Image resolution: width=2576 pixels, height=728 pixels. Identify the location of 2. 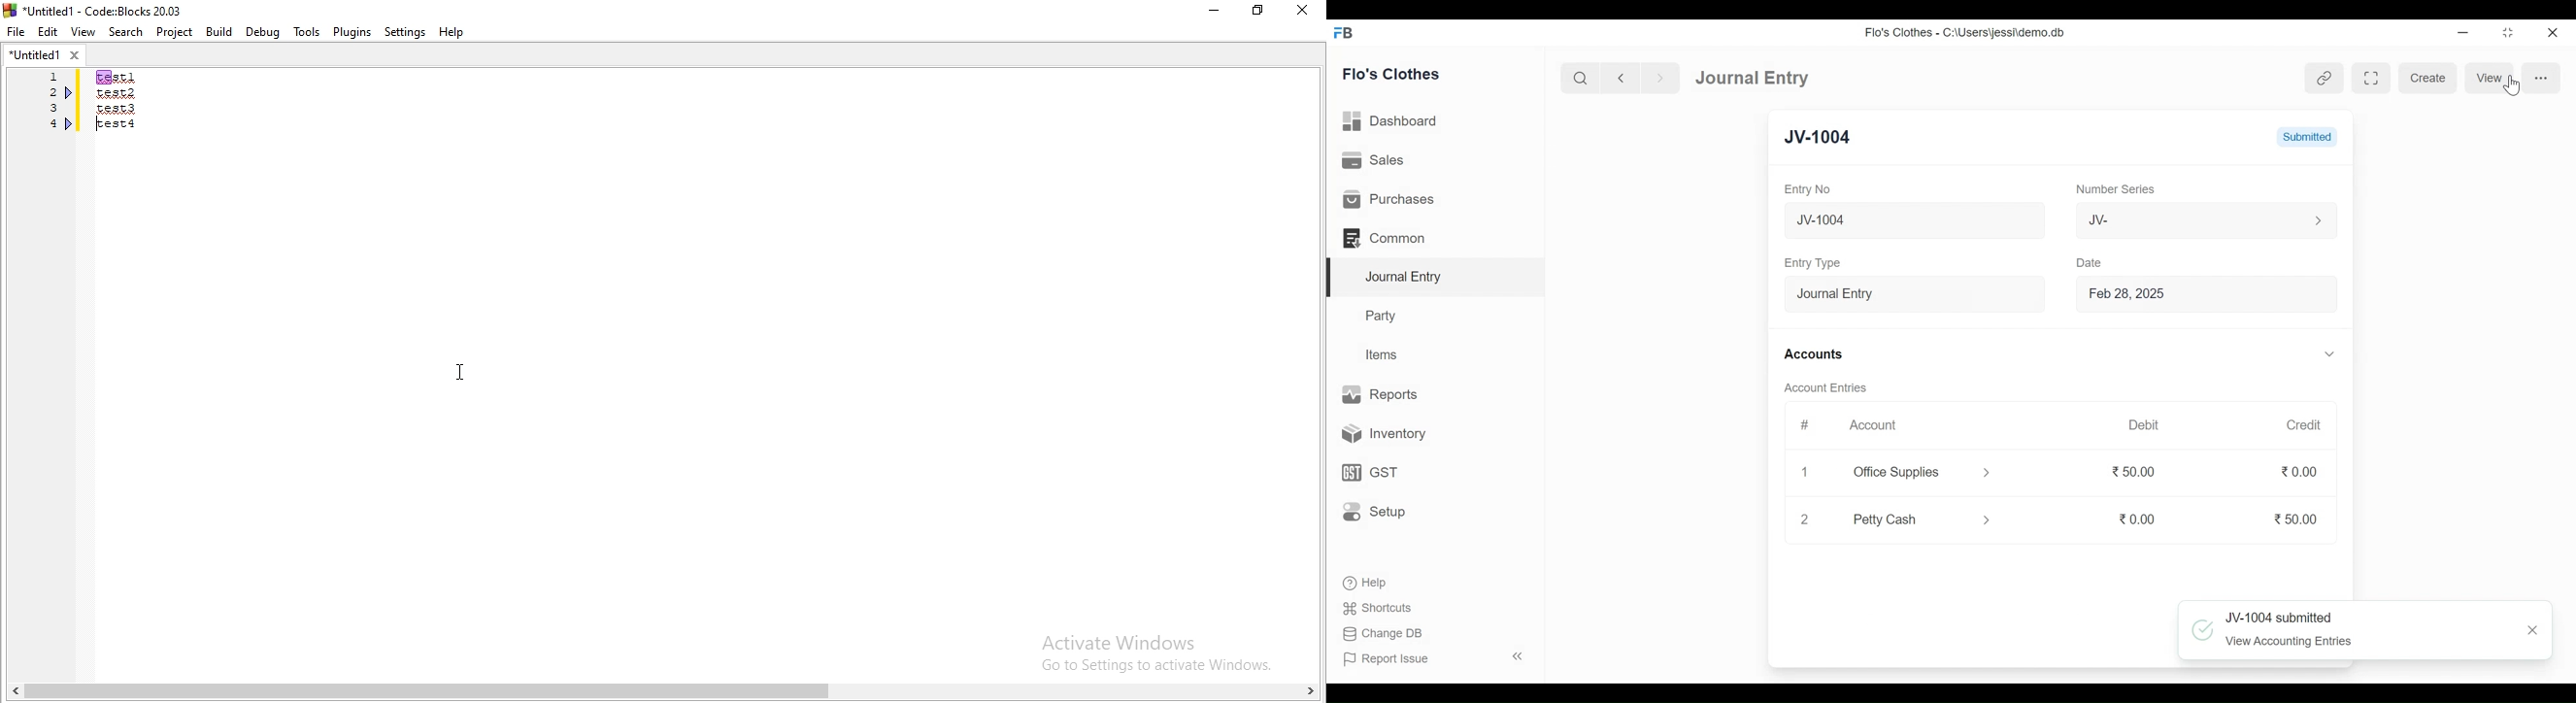
(1803, 519).